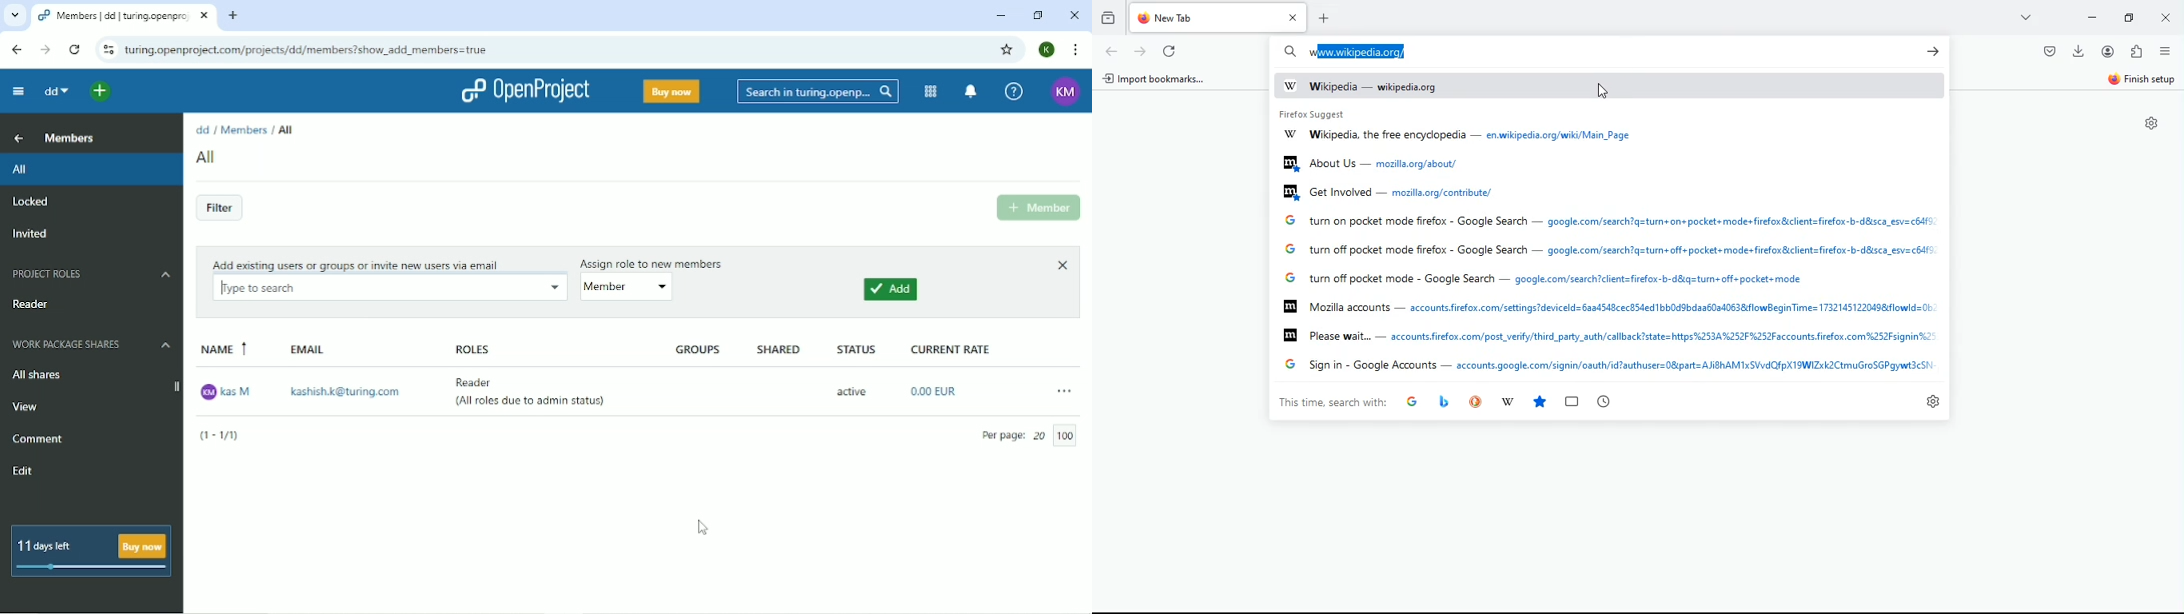 The image size is (2184, 616). What do you see at coordinates (388, 288) in the screenshot?
I see `Type to search` at bounding box center [388, 288].